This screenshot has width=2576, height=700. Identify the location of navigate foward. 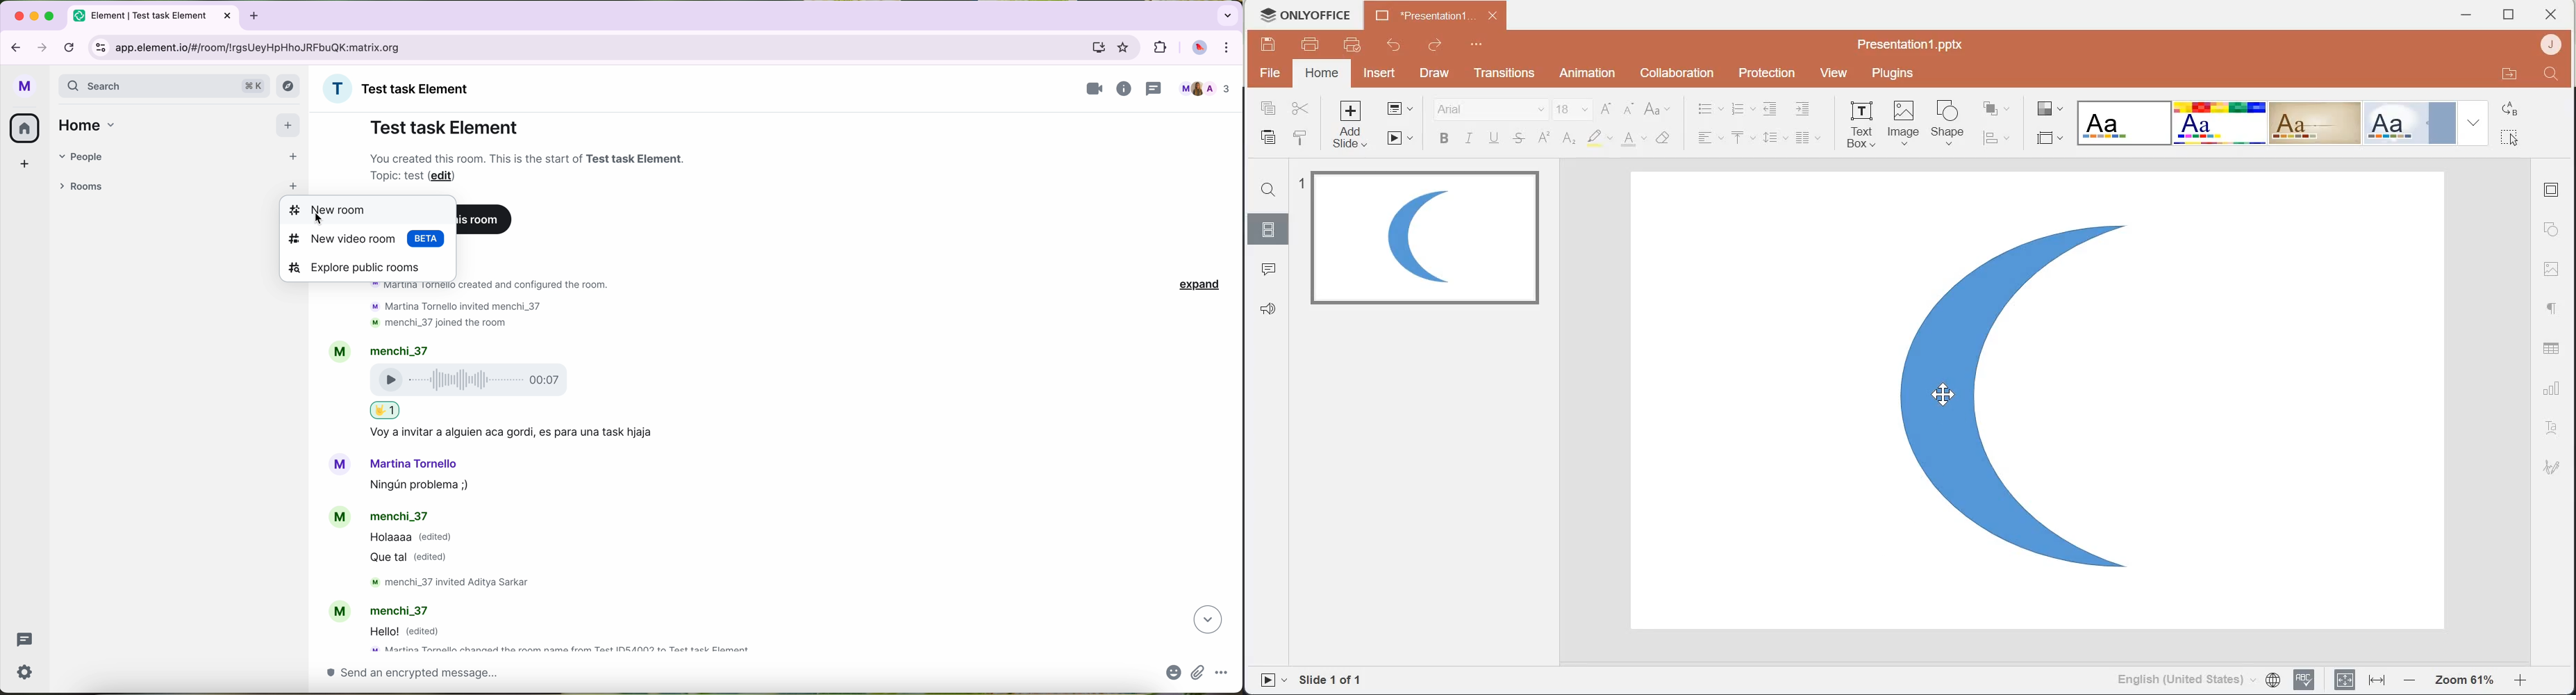
(43, 47).